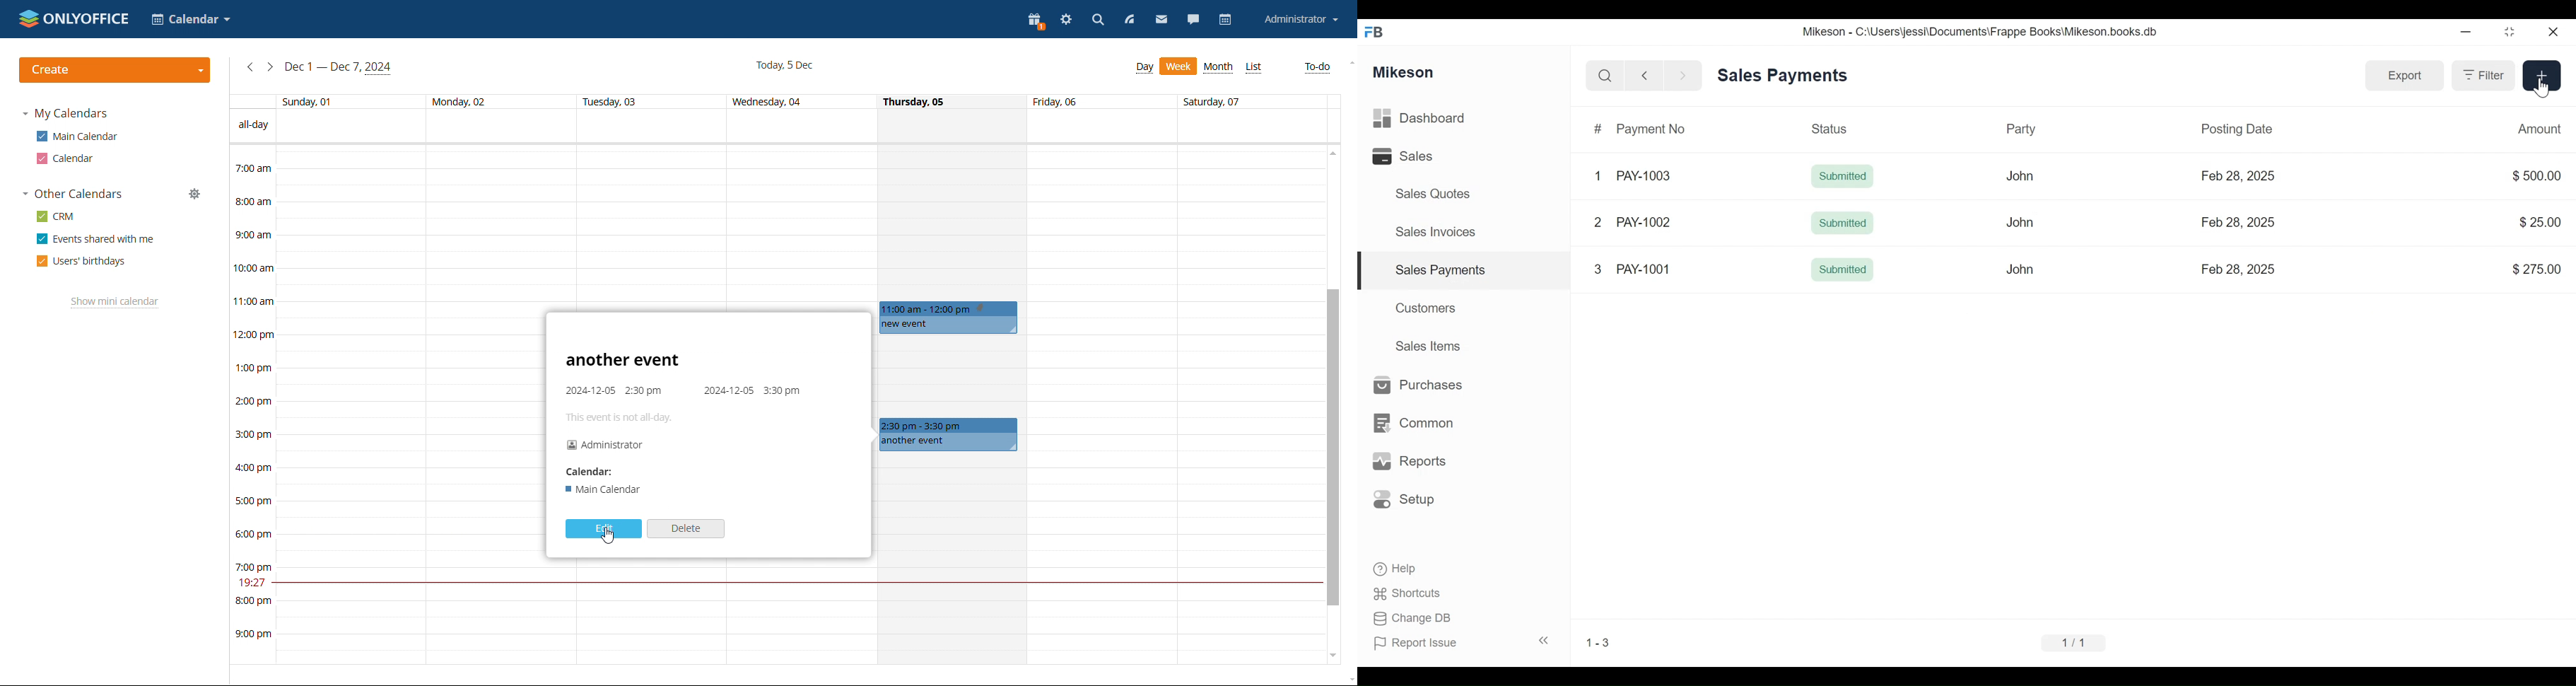 This screenshot has width=2576, height=700. What do you see at coordinates (269, 66) in the screenshot?
I see `next week` at bounding box center [269, 66].